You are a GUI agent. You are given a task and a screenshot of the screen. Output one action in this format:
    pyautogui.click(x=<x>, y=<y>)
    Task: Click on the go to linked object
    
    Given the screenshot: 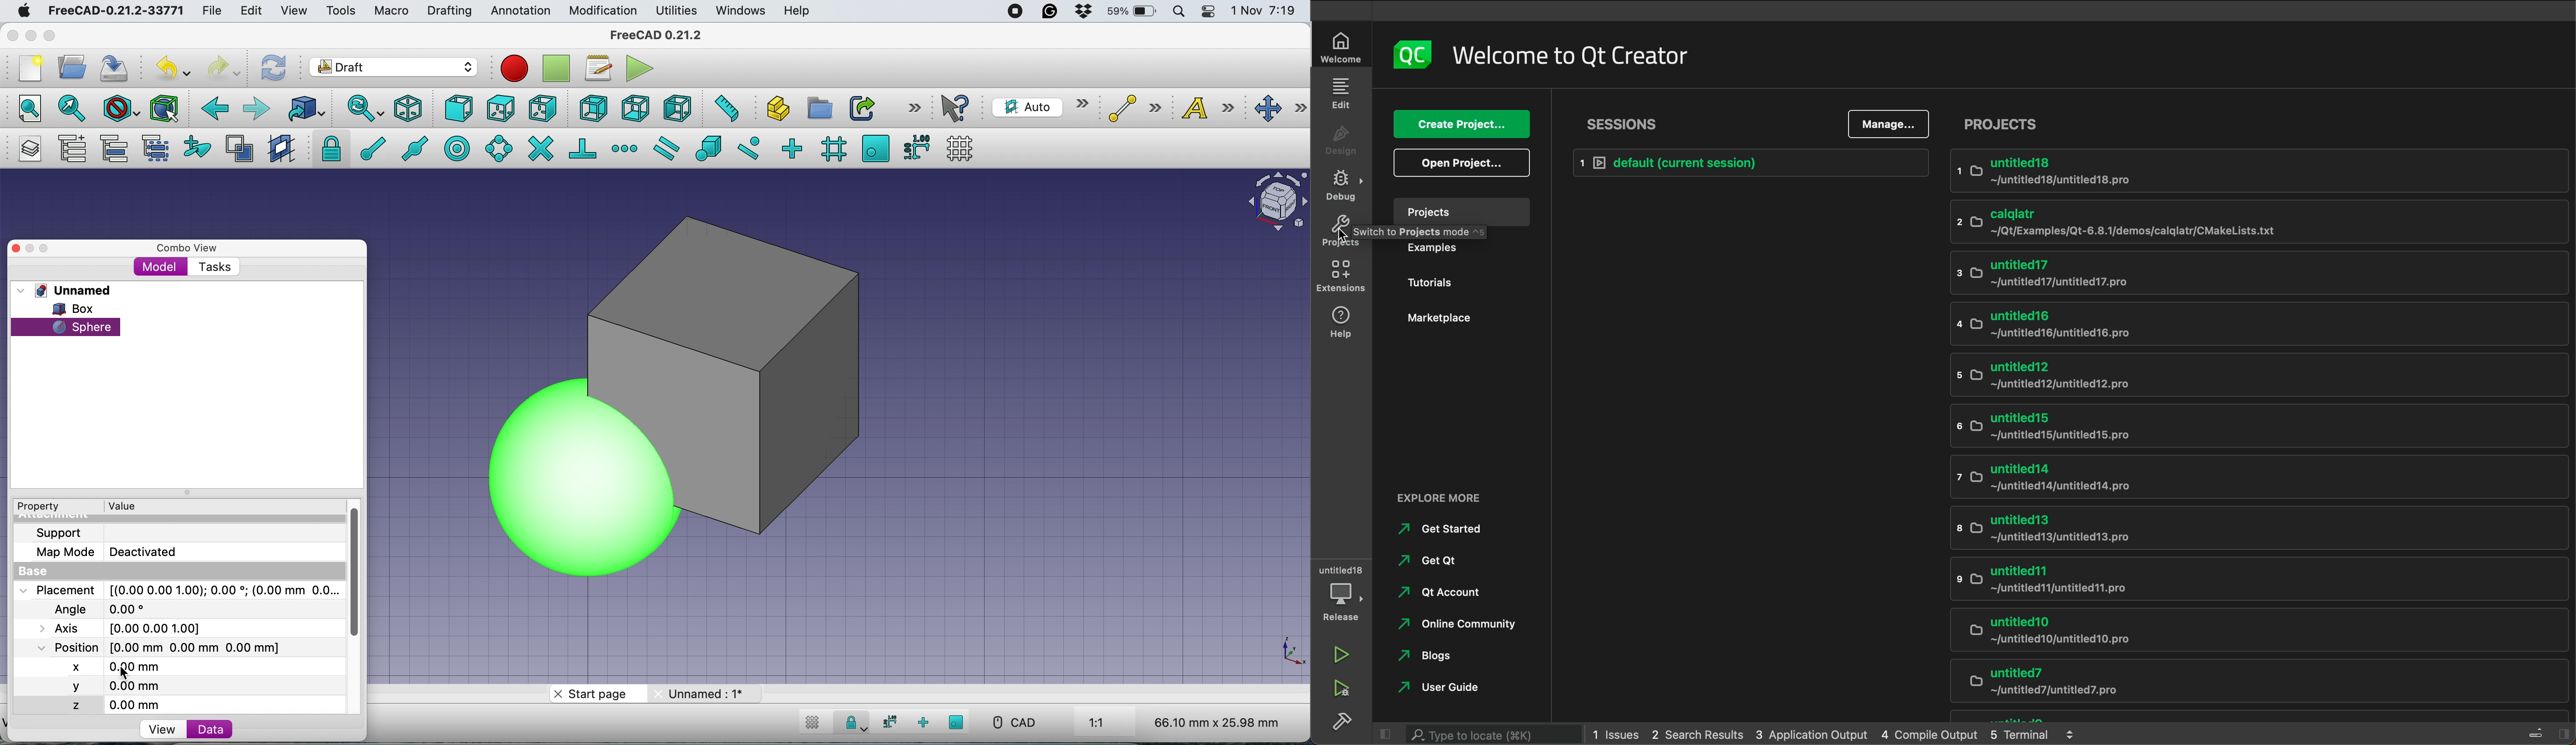 What is the action you would take?
    pyautogui.click(x=306, y=108)
    